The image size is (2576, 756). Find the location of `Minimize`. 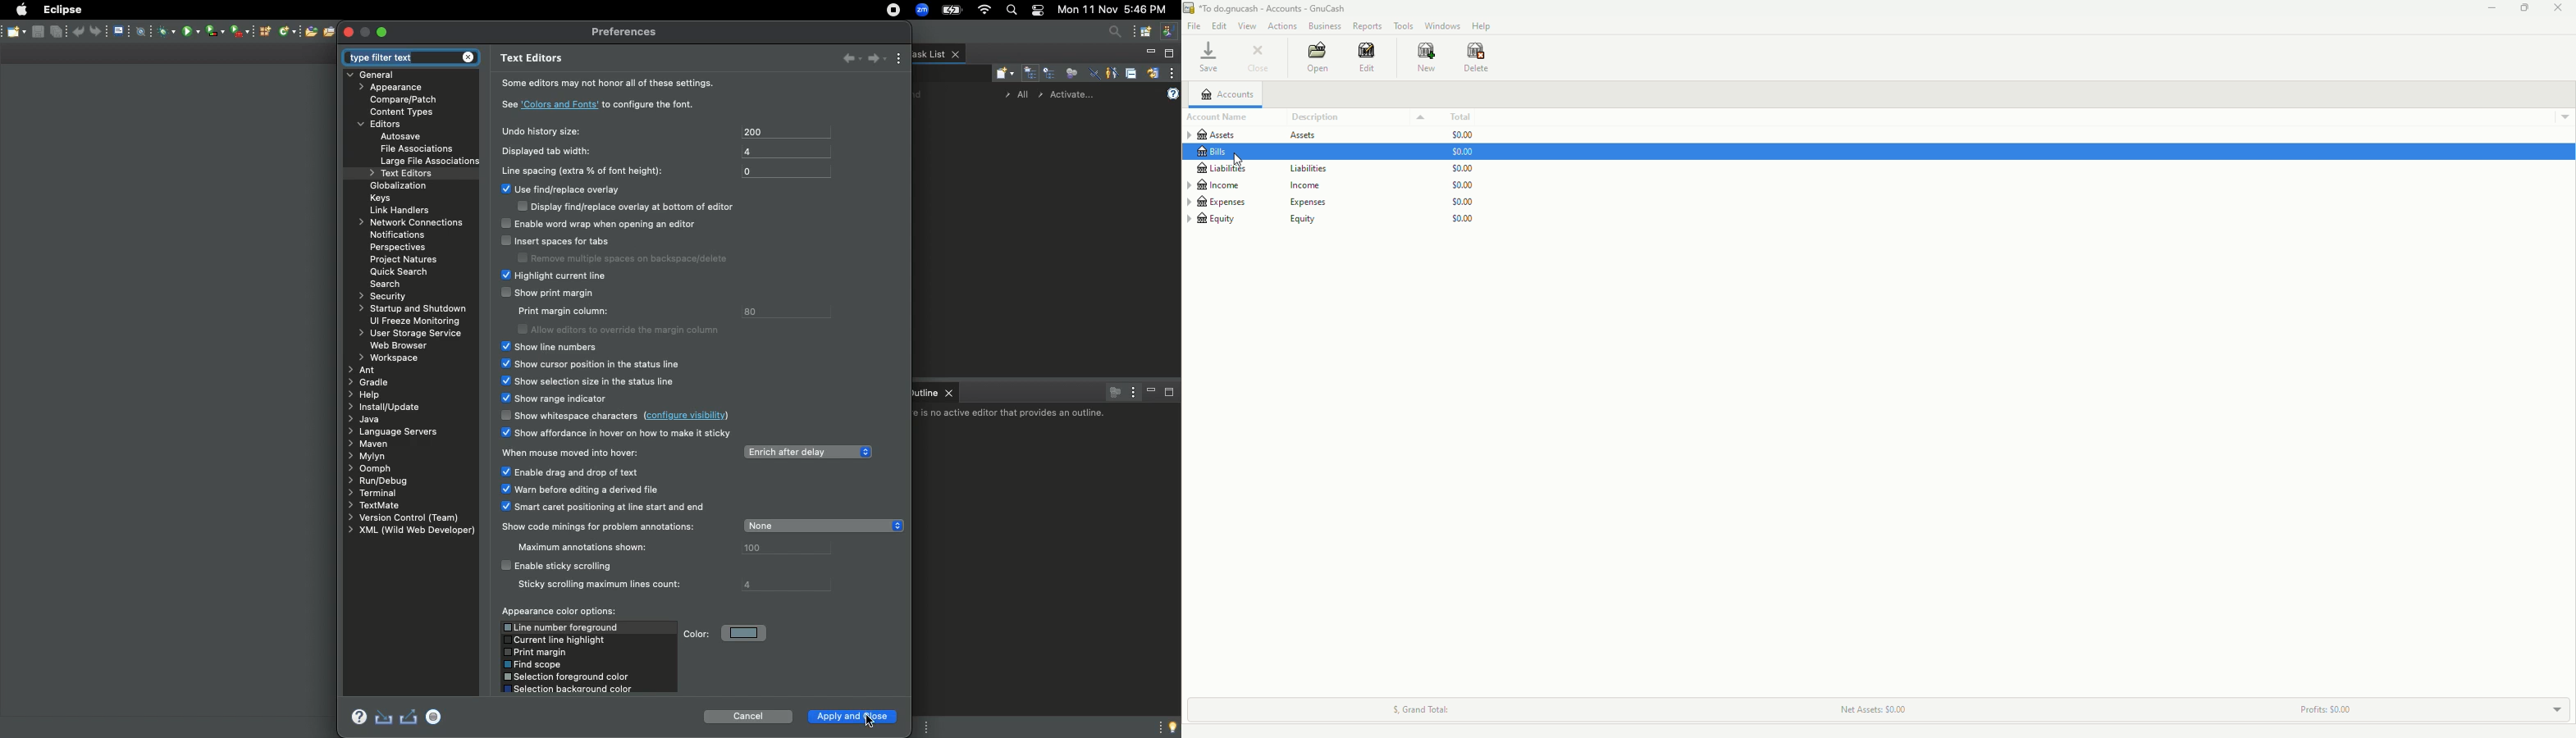

Minimize is located at coordinates (2489, 9).